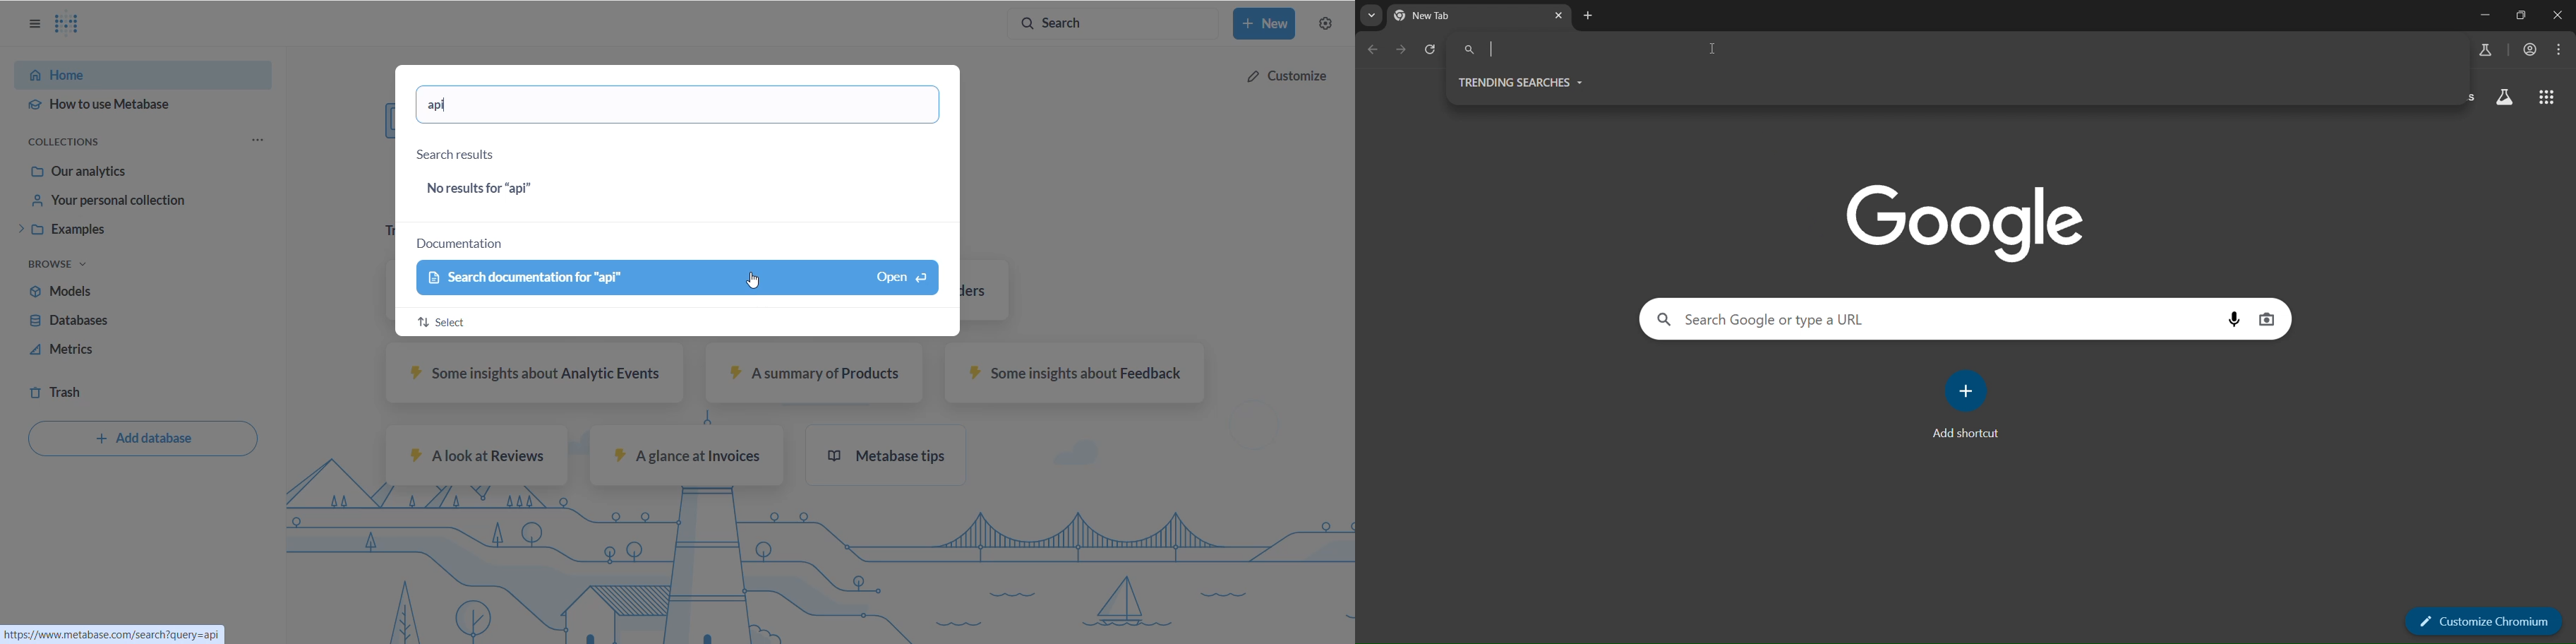 Image resolution: width=2576 pixels, height=644 pixels. I want to click on customize, so click(1286, 76).